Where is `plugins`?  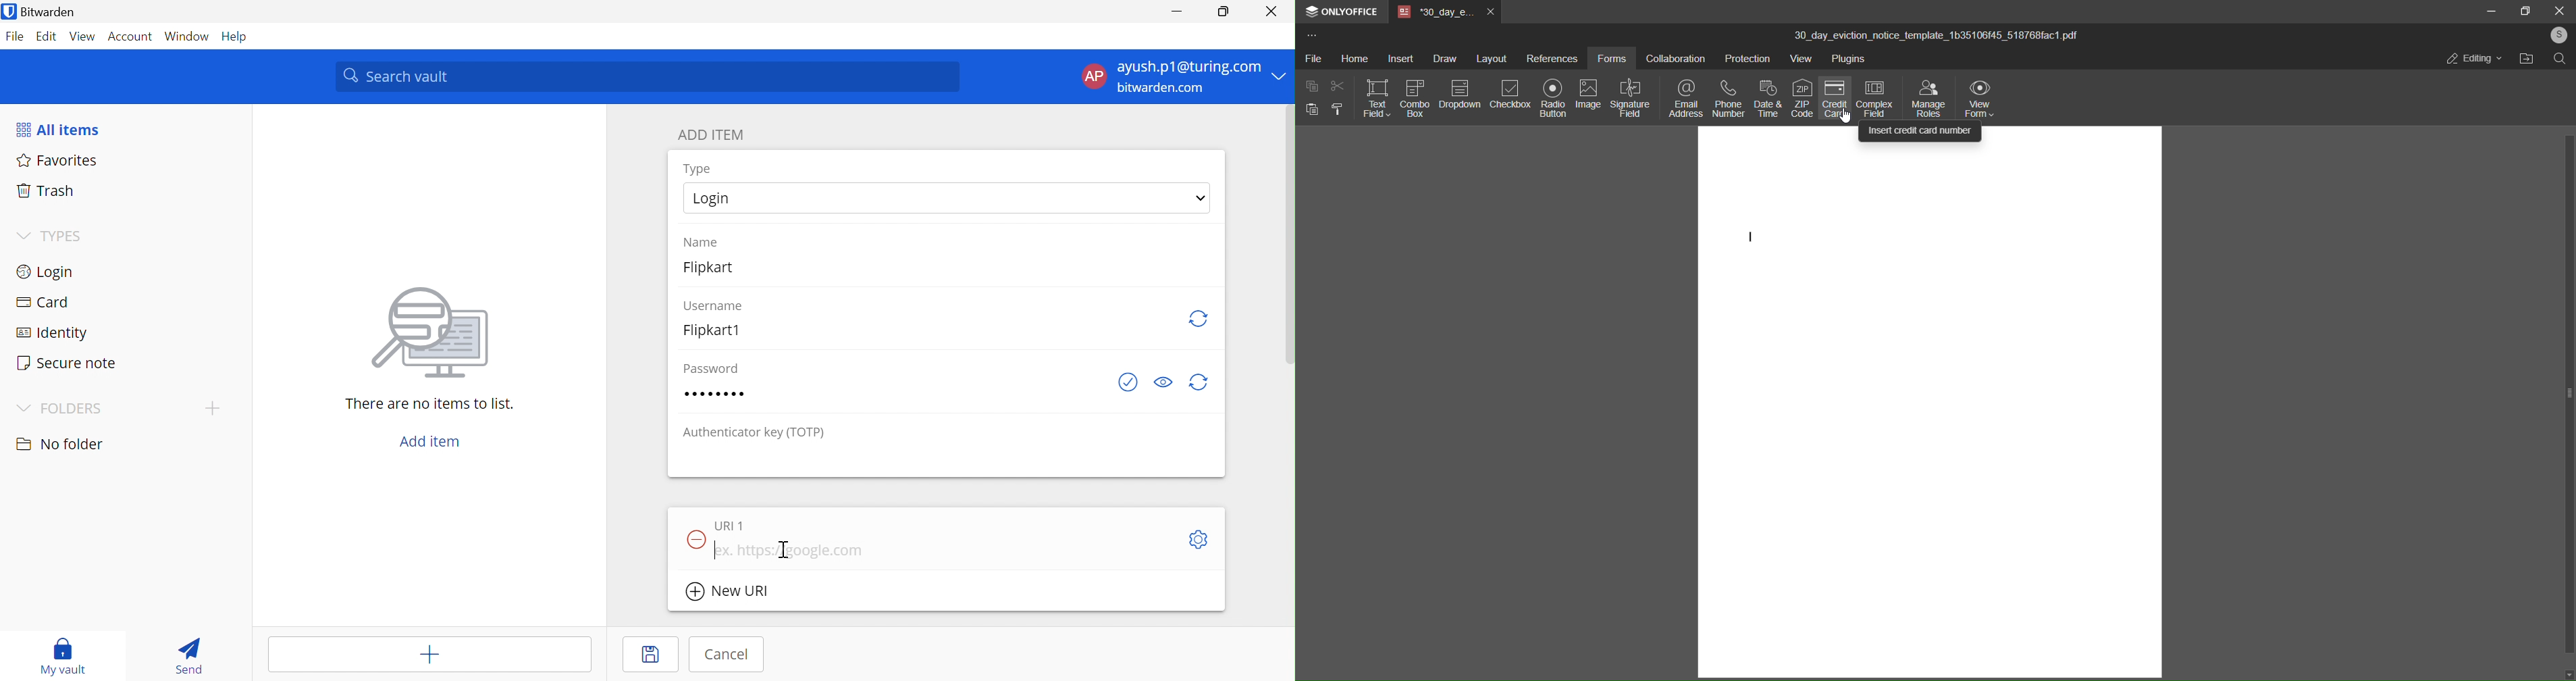 plugins is located at coordinates (1850, 60).